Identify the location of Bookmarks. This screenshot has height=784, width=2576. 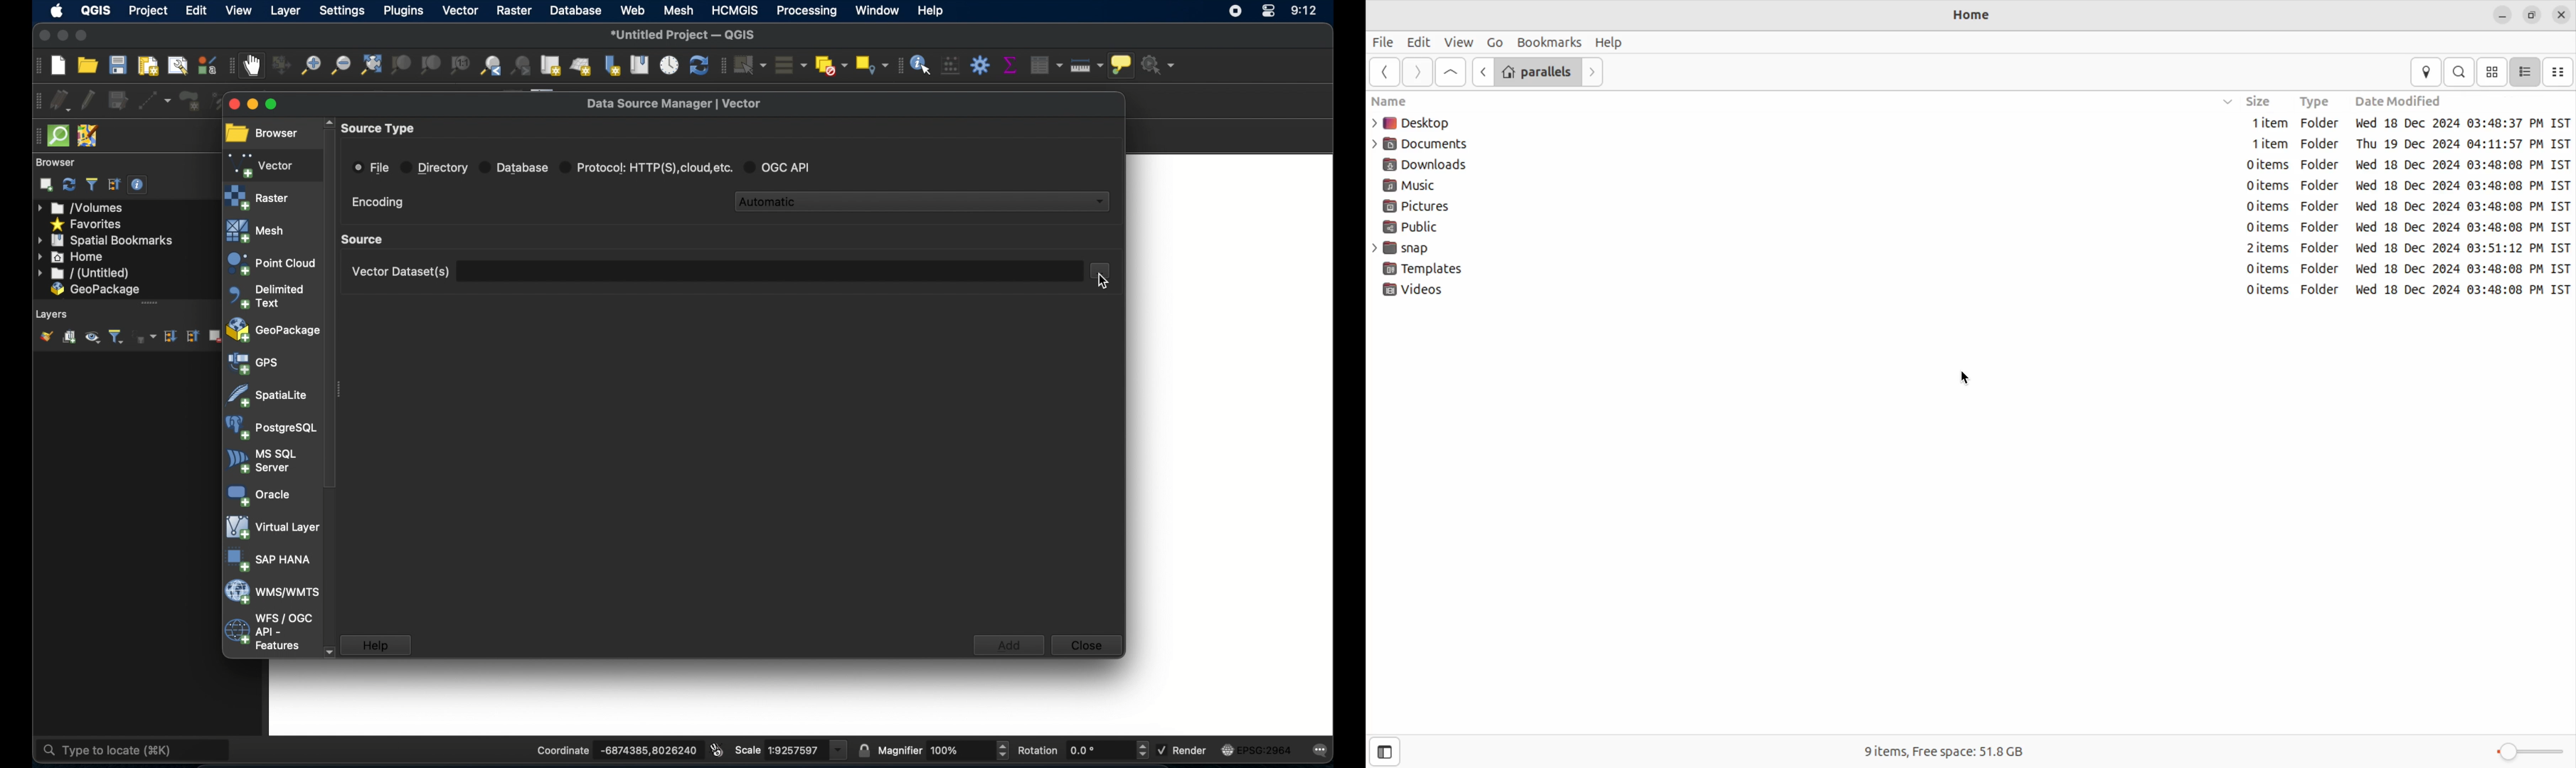
(1550, 41).